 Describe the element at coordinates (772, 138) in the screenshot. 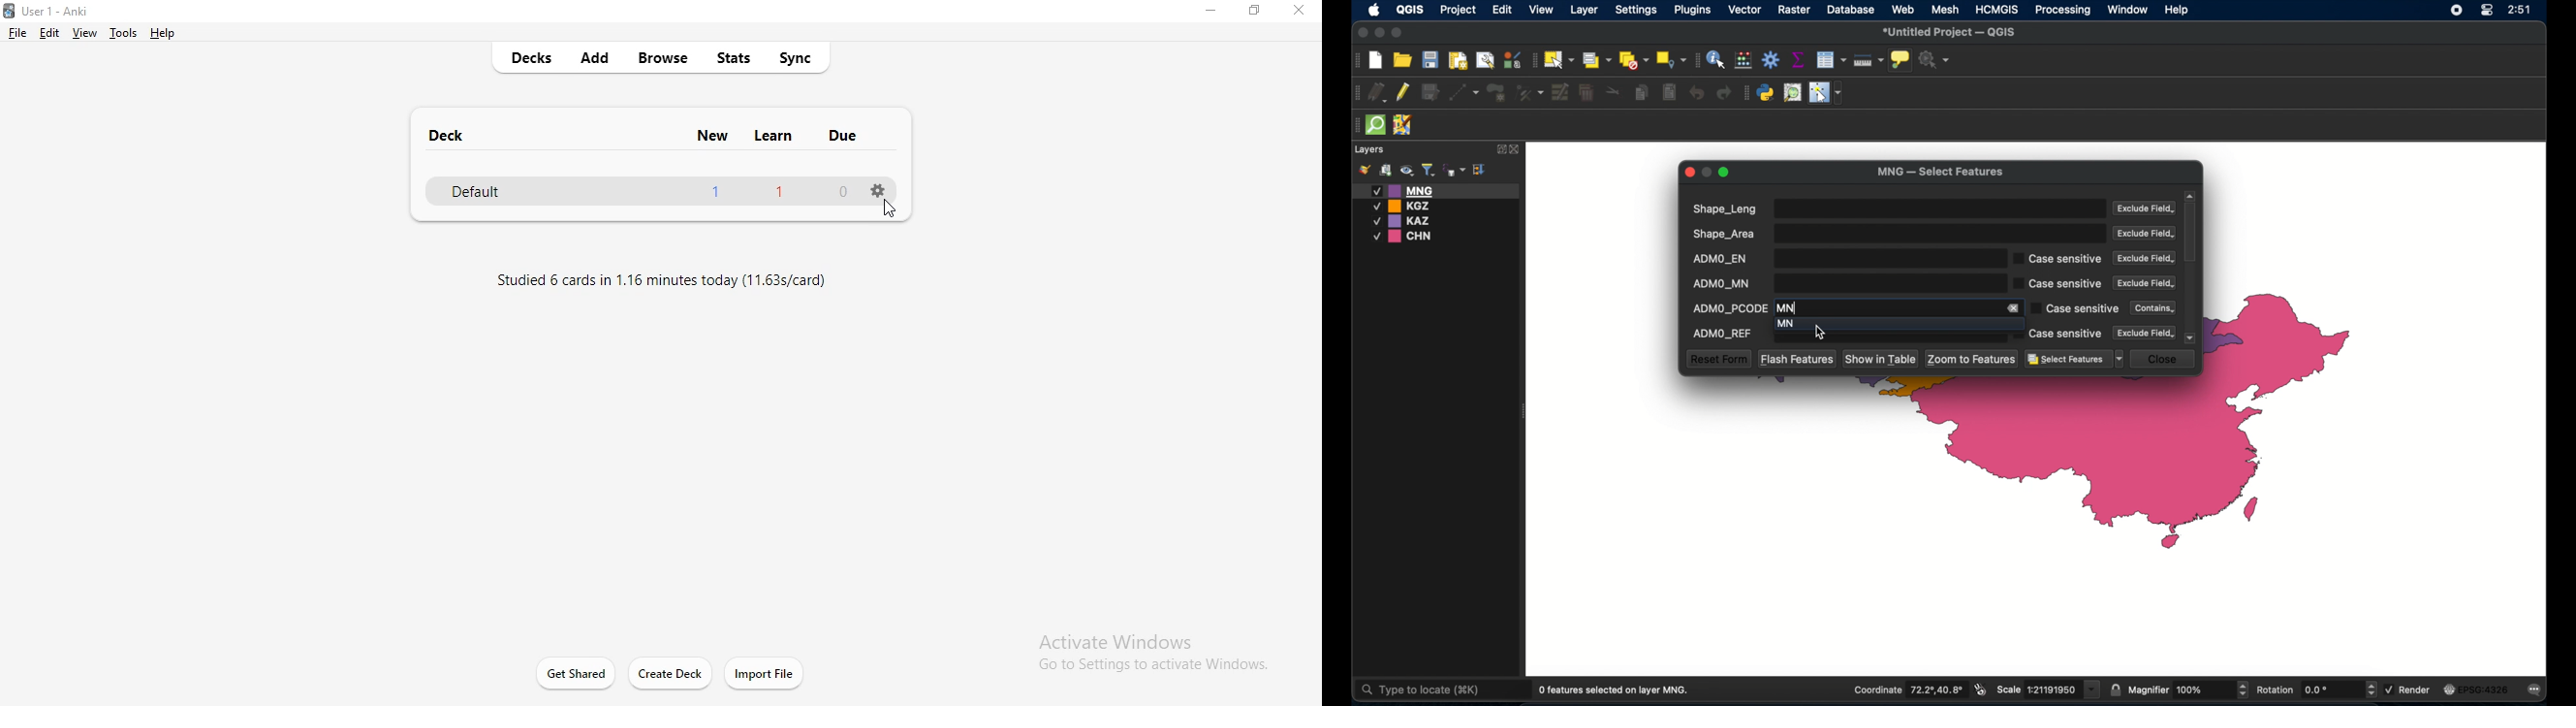

I see `learn` at that location.